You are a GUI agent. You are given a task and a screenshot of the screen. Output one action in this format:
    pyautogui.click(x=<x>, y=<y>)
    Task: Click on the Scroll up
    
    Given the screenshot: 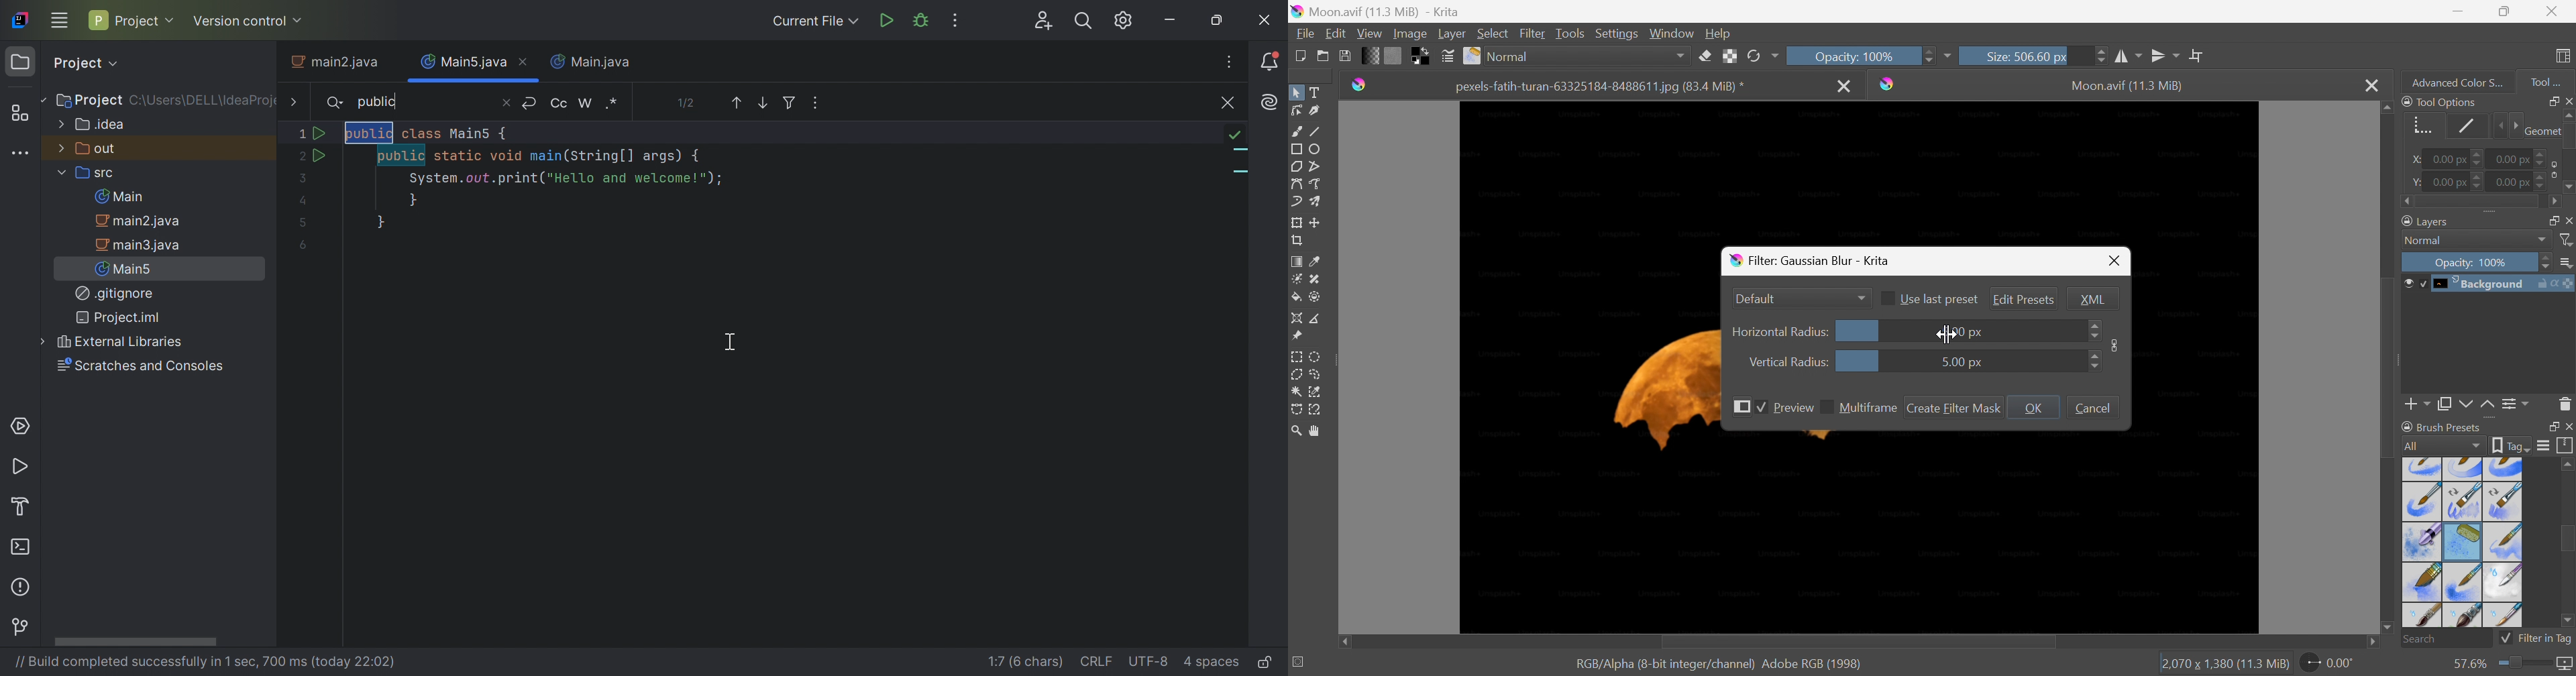 What is the action you would take?
    pyautogui.click(x=2386, y=107)
    